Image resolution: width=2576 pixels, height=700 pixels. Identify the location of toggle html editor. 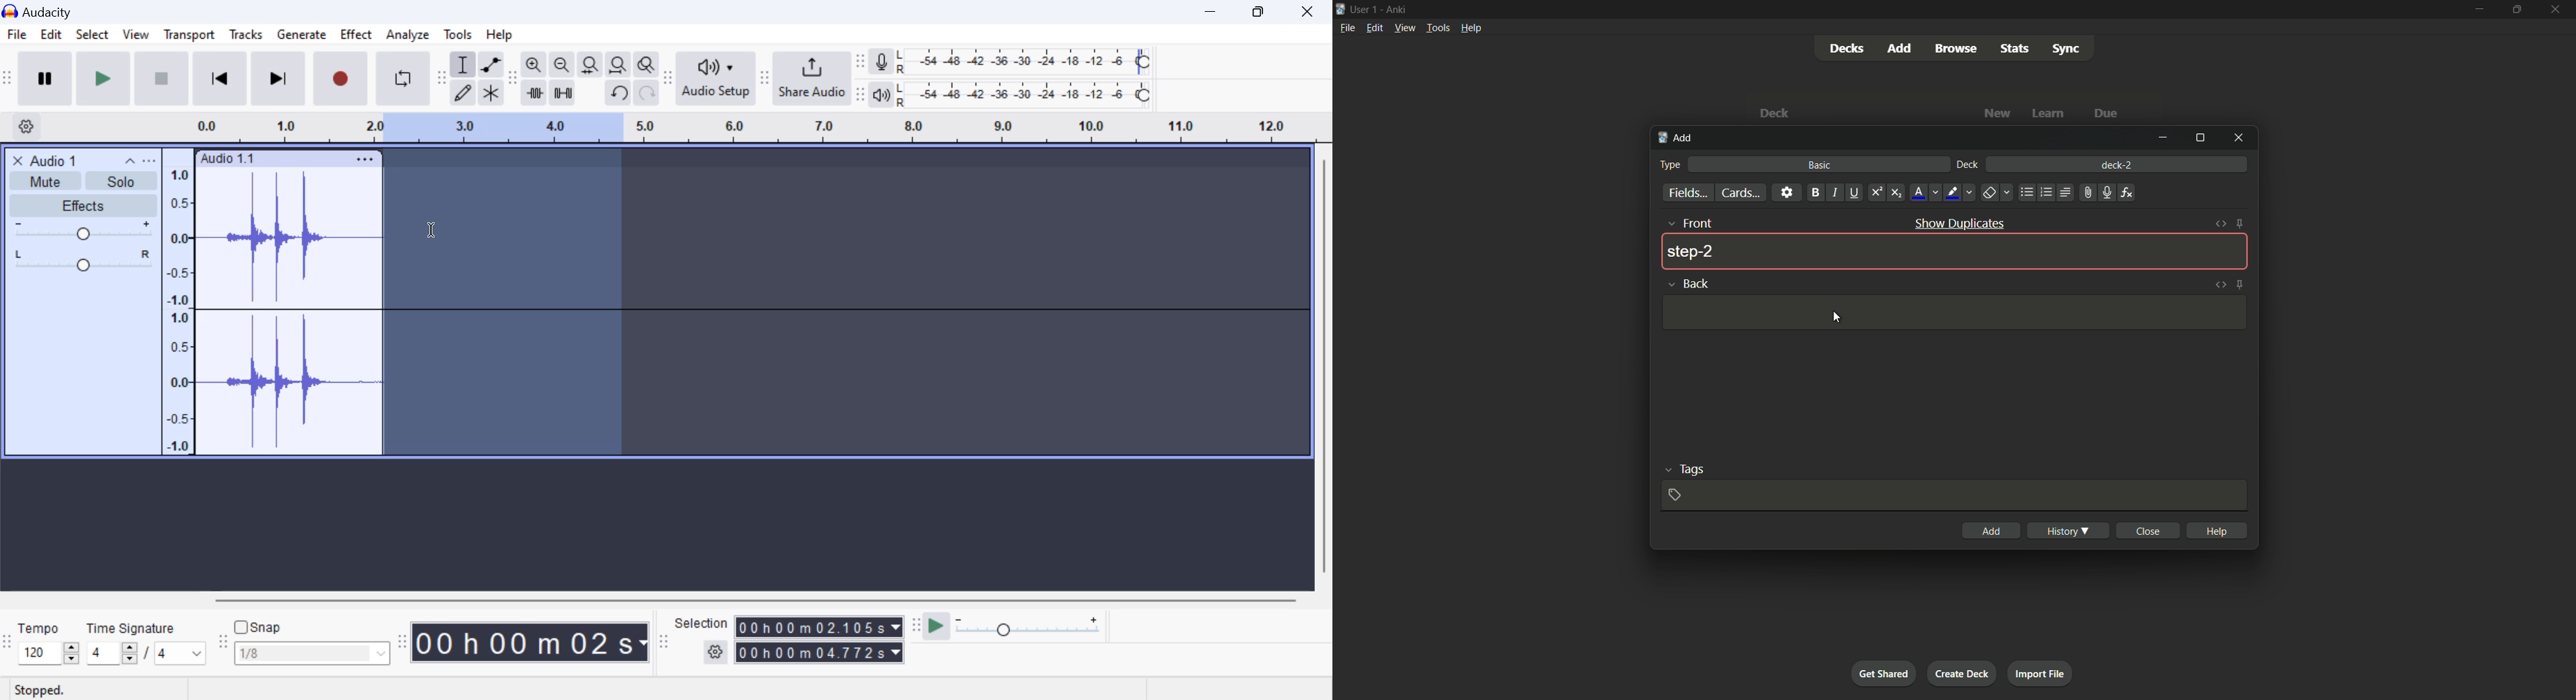
(2223, 222).